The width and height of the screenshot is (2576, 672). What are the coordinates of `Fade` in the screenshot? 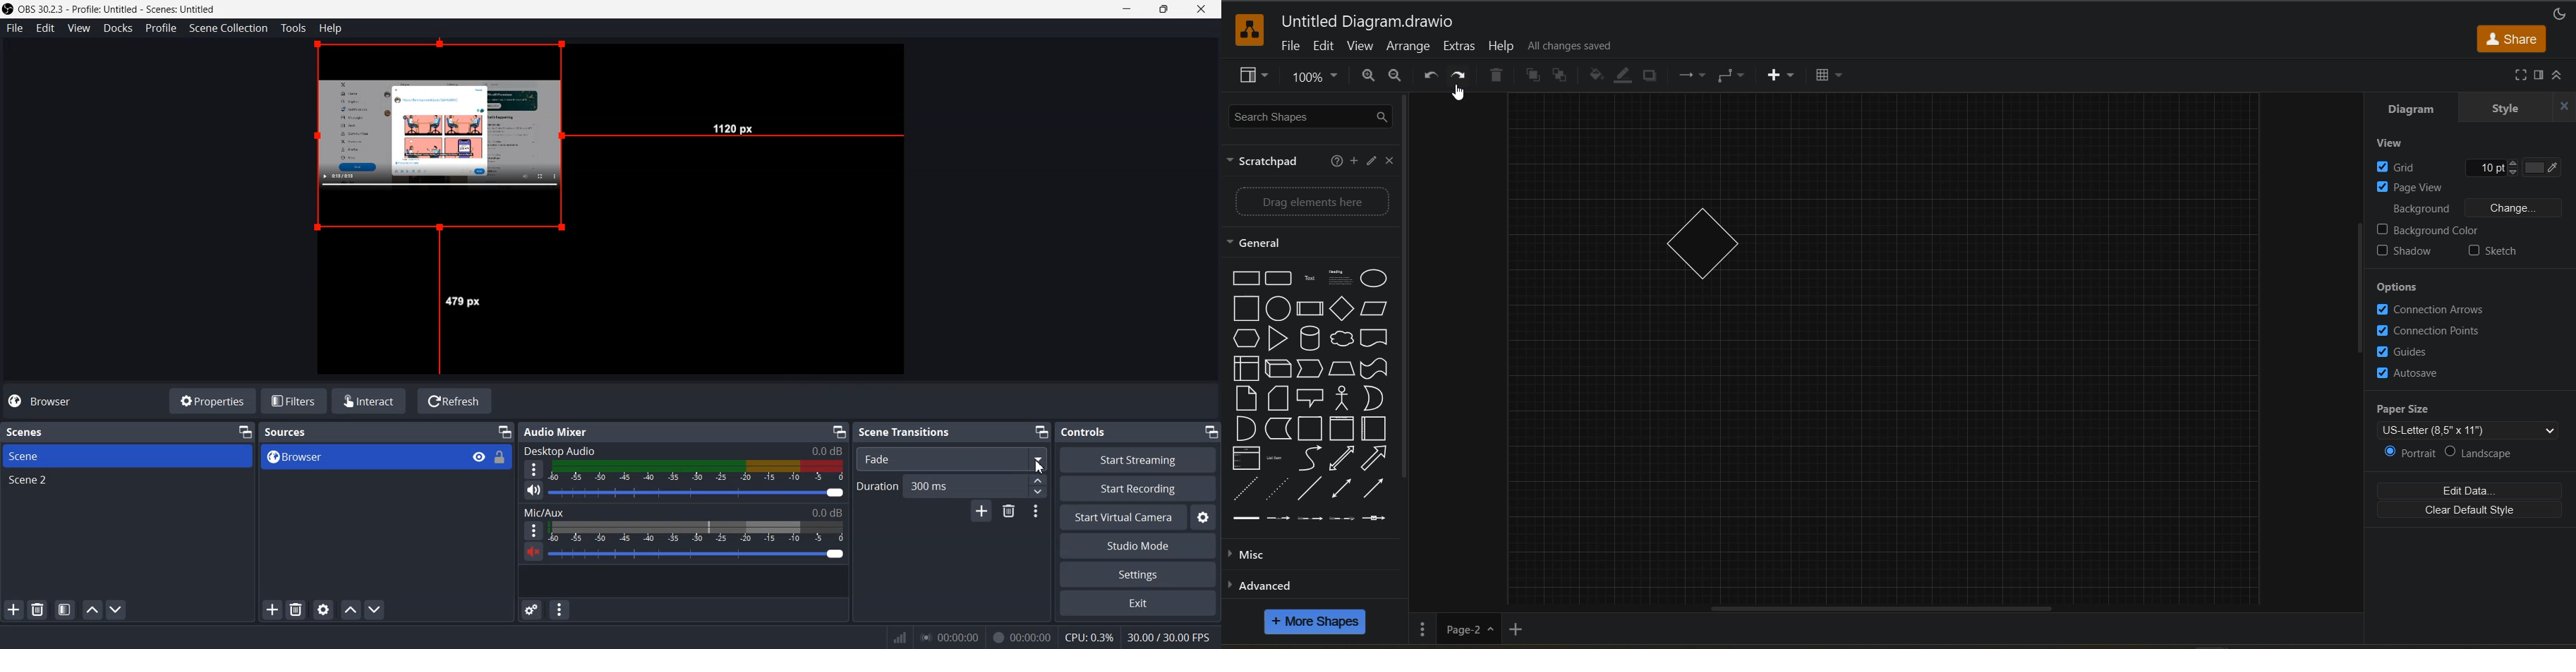 It's located at (951, 457).